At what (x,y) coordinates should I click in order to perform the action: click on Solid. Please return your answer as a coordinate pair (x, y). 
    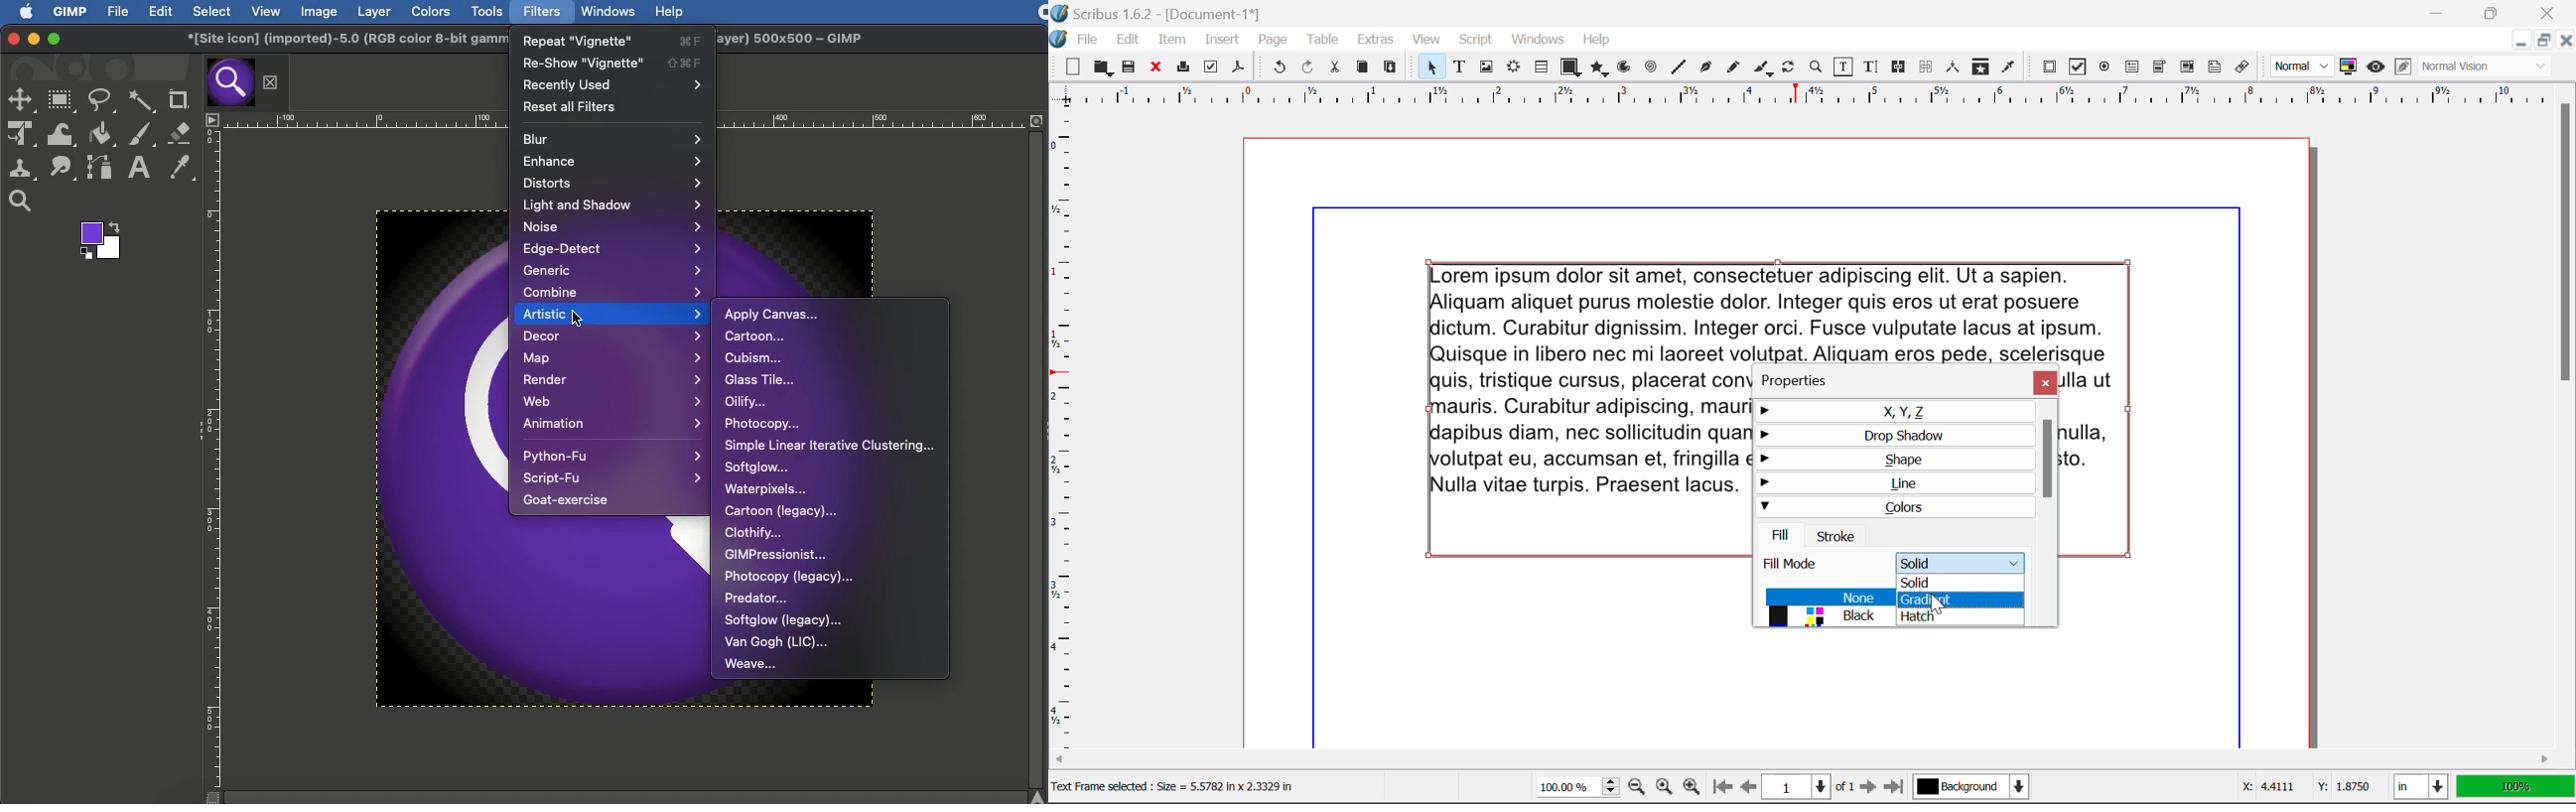
    Looking at the image, I should click on (1957, 582).